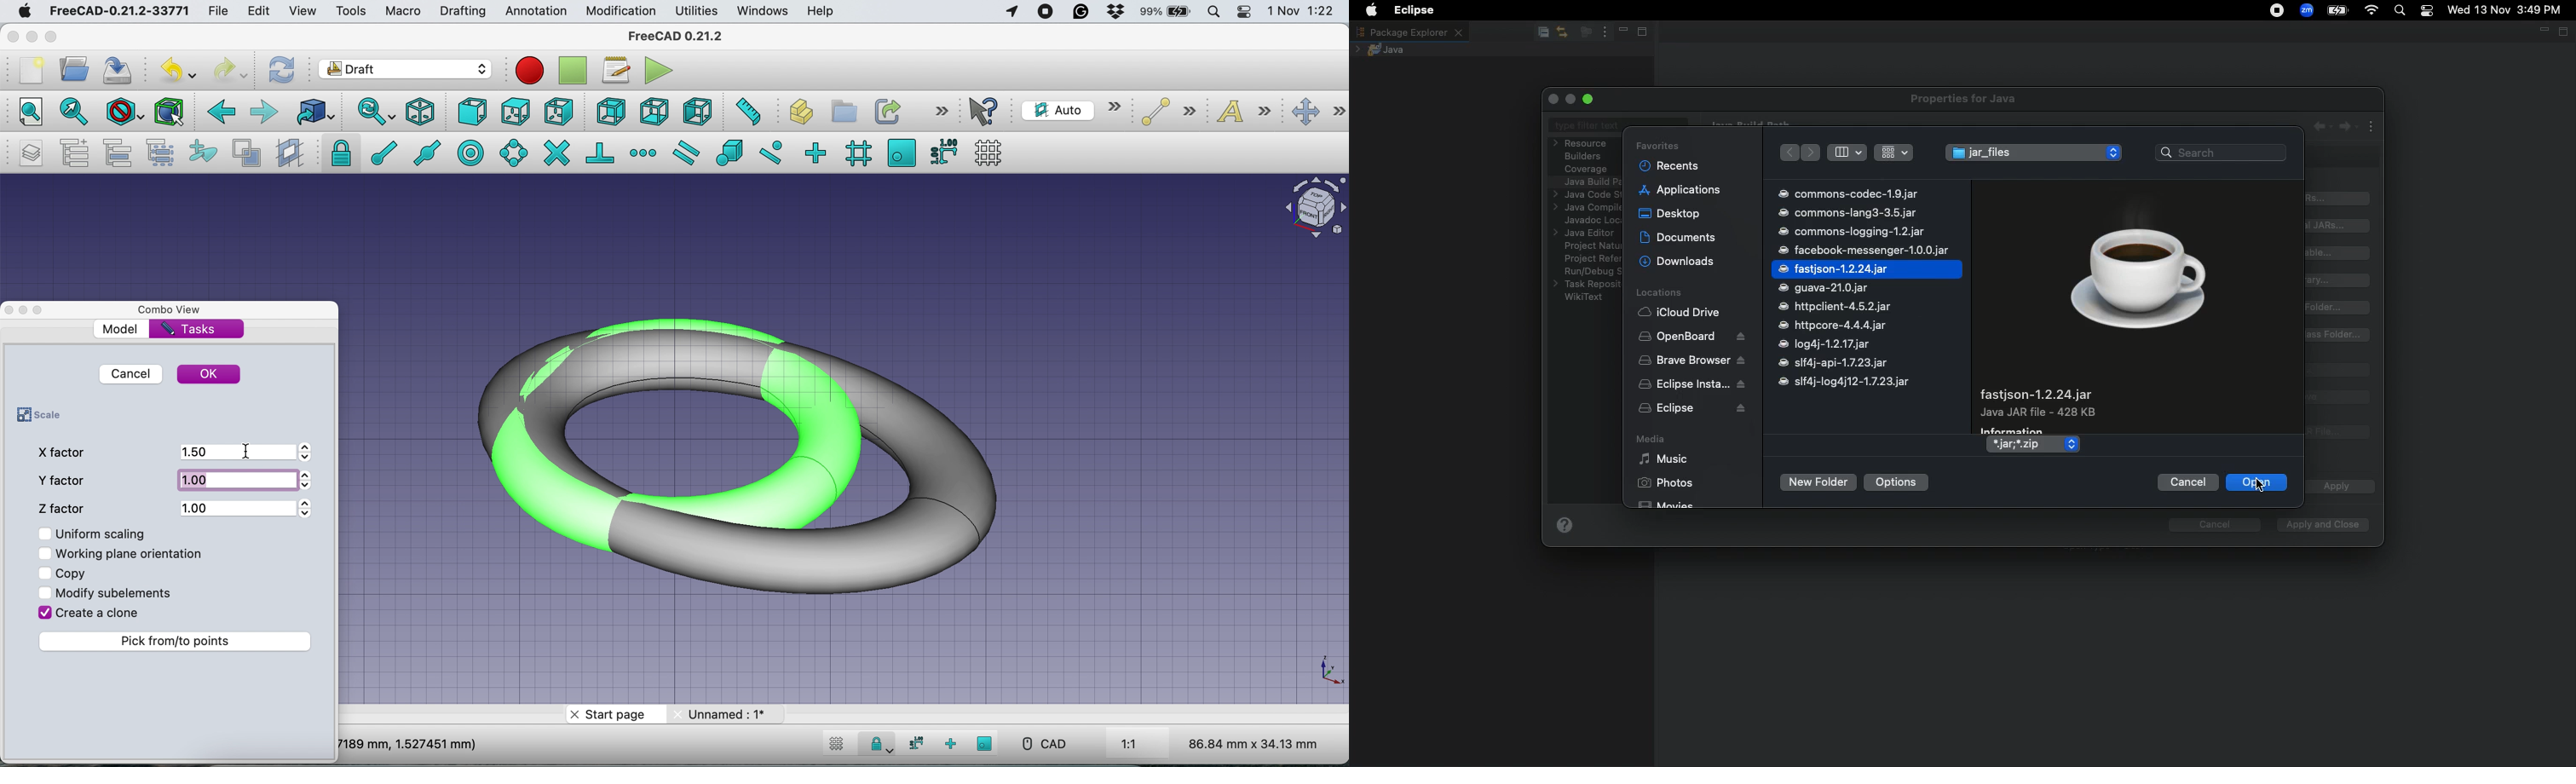  What do you see at coordinates (695, 110) in the screenshot?
I see `left` at bounding box center [695, 110].